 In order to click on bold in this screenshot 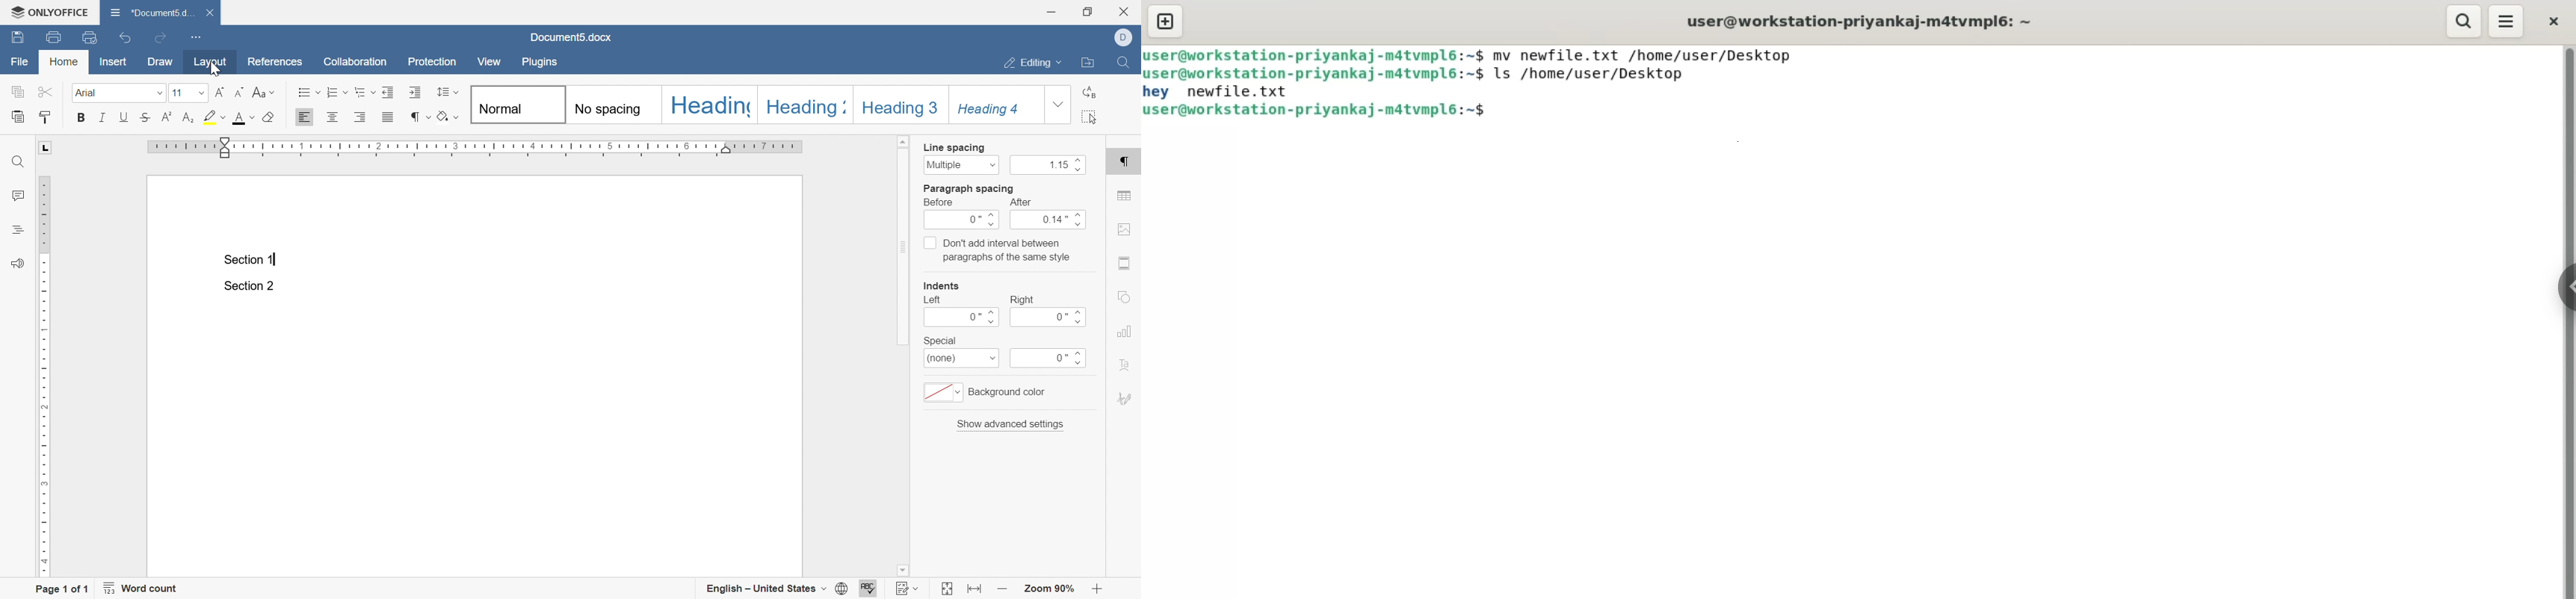, I will do `click(80, 118)`.